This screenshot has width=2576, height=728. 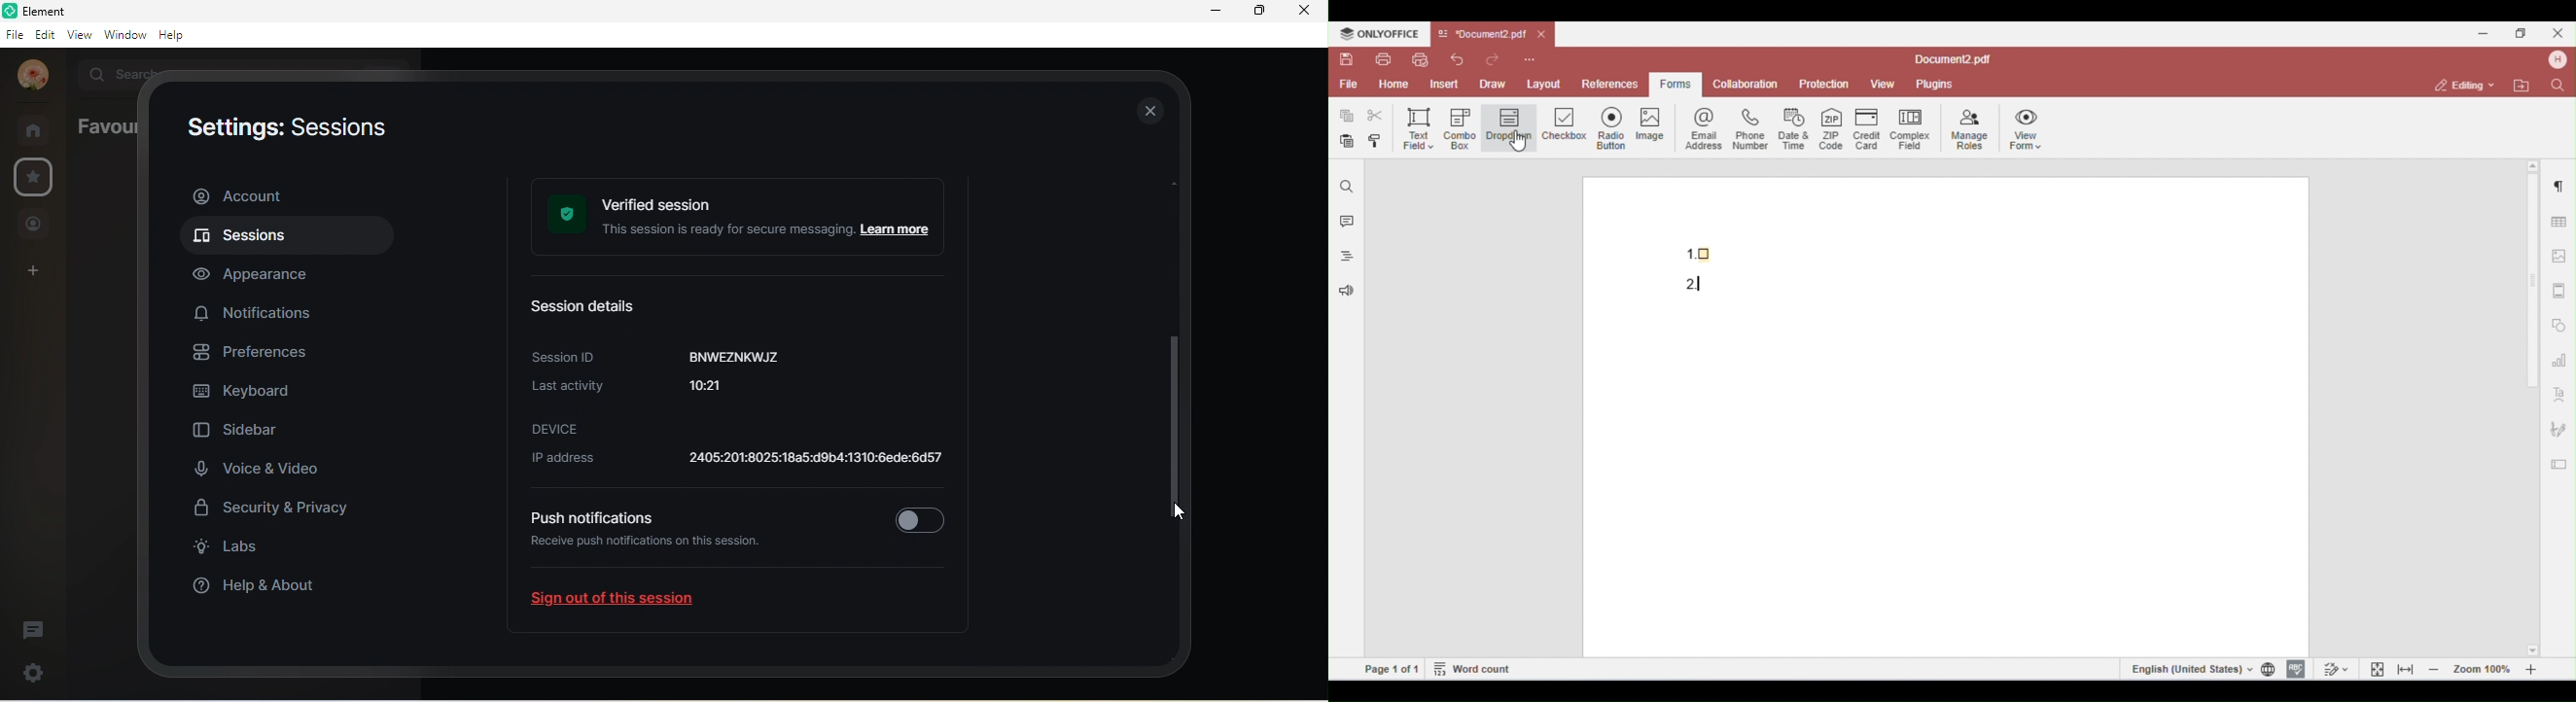 I want to click on search, so click(x=116, y=72).